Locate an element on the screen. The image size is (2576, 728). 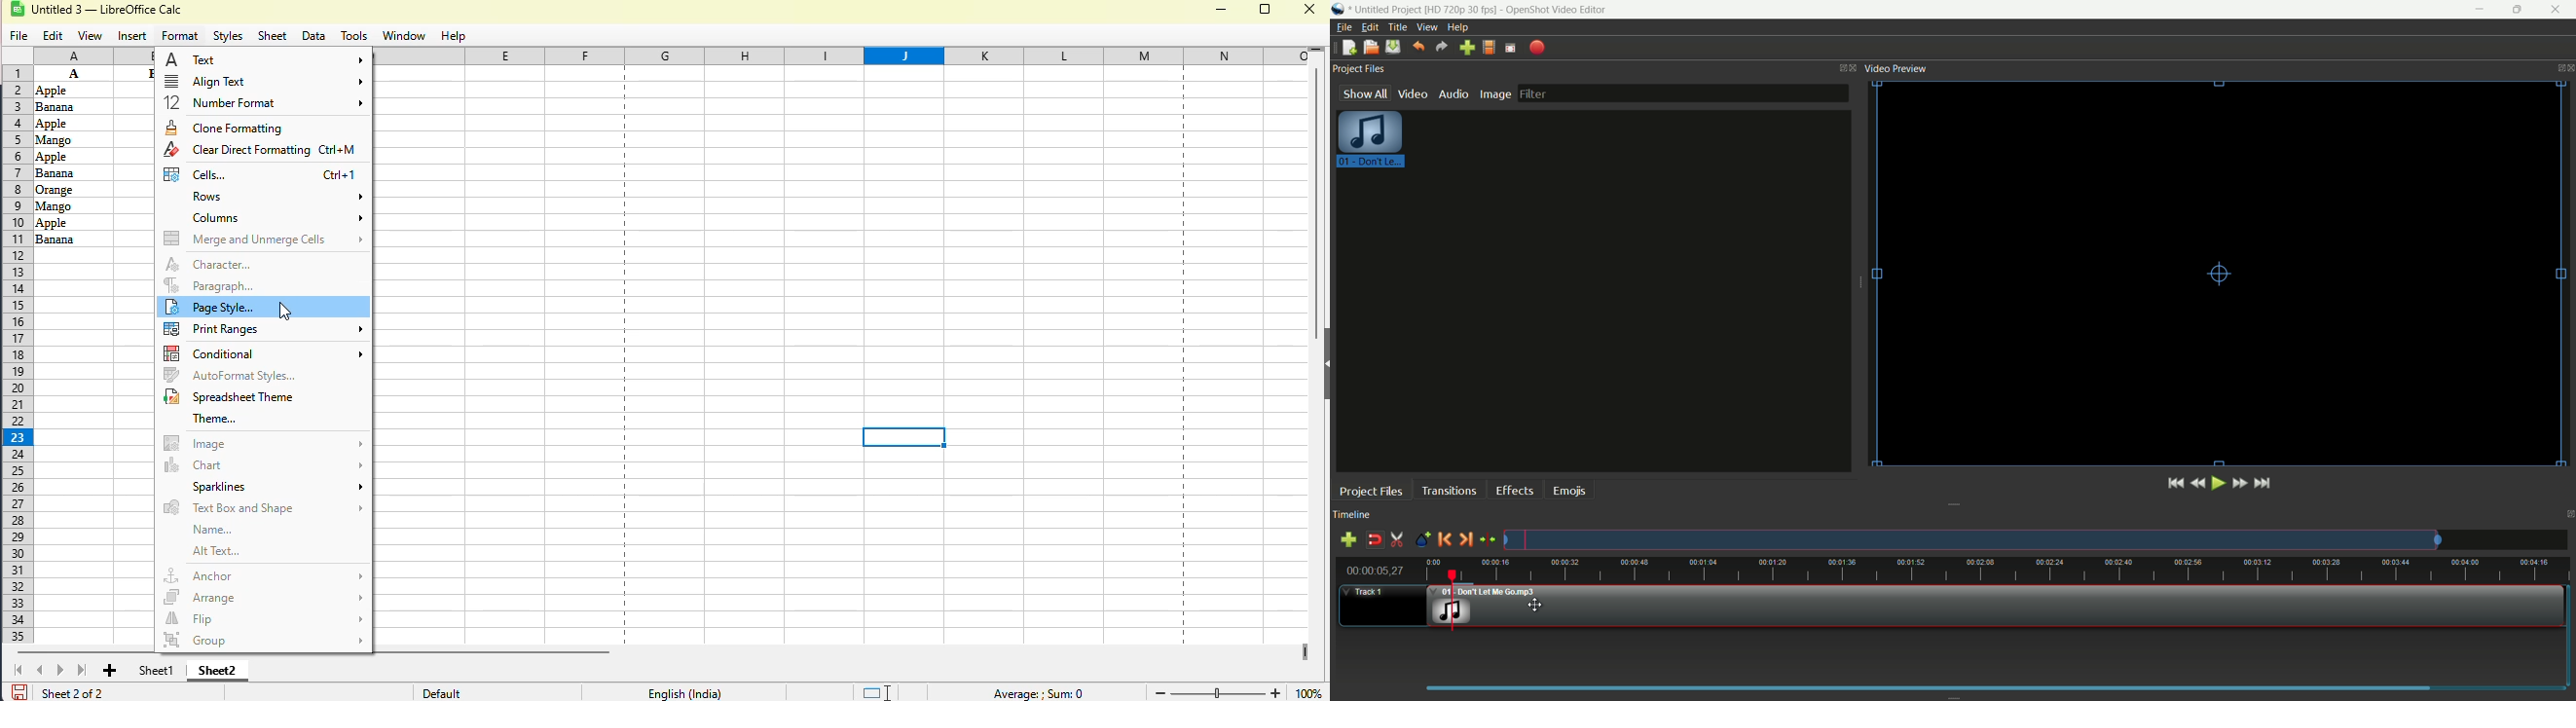
Cursor is located at coordinates (1541, 605).